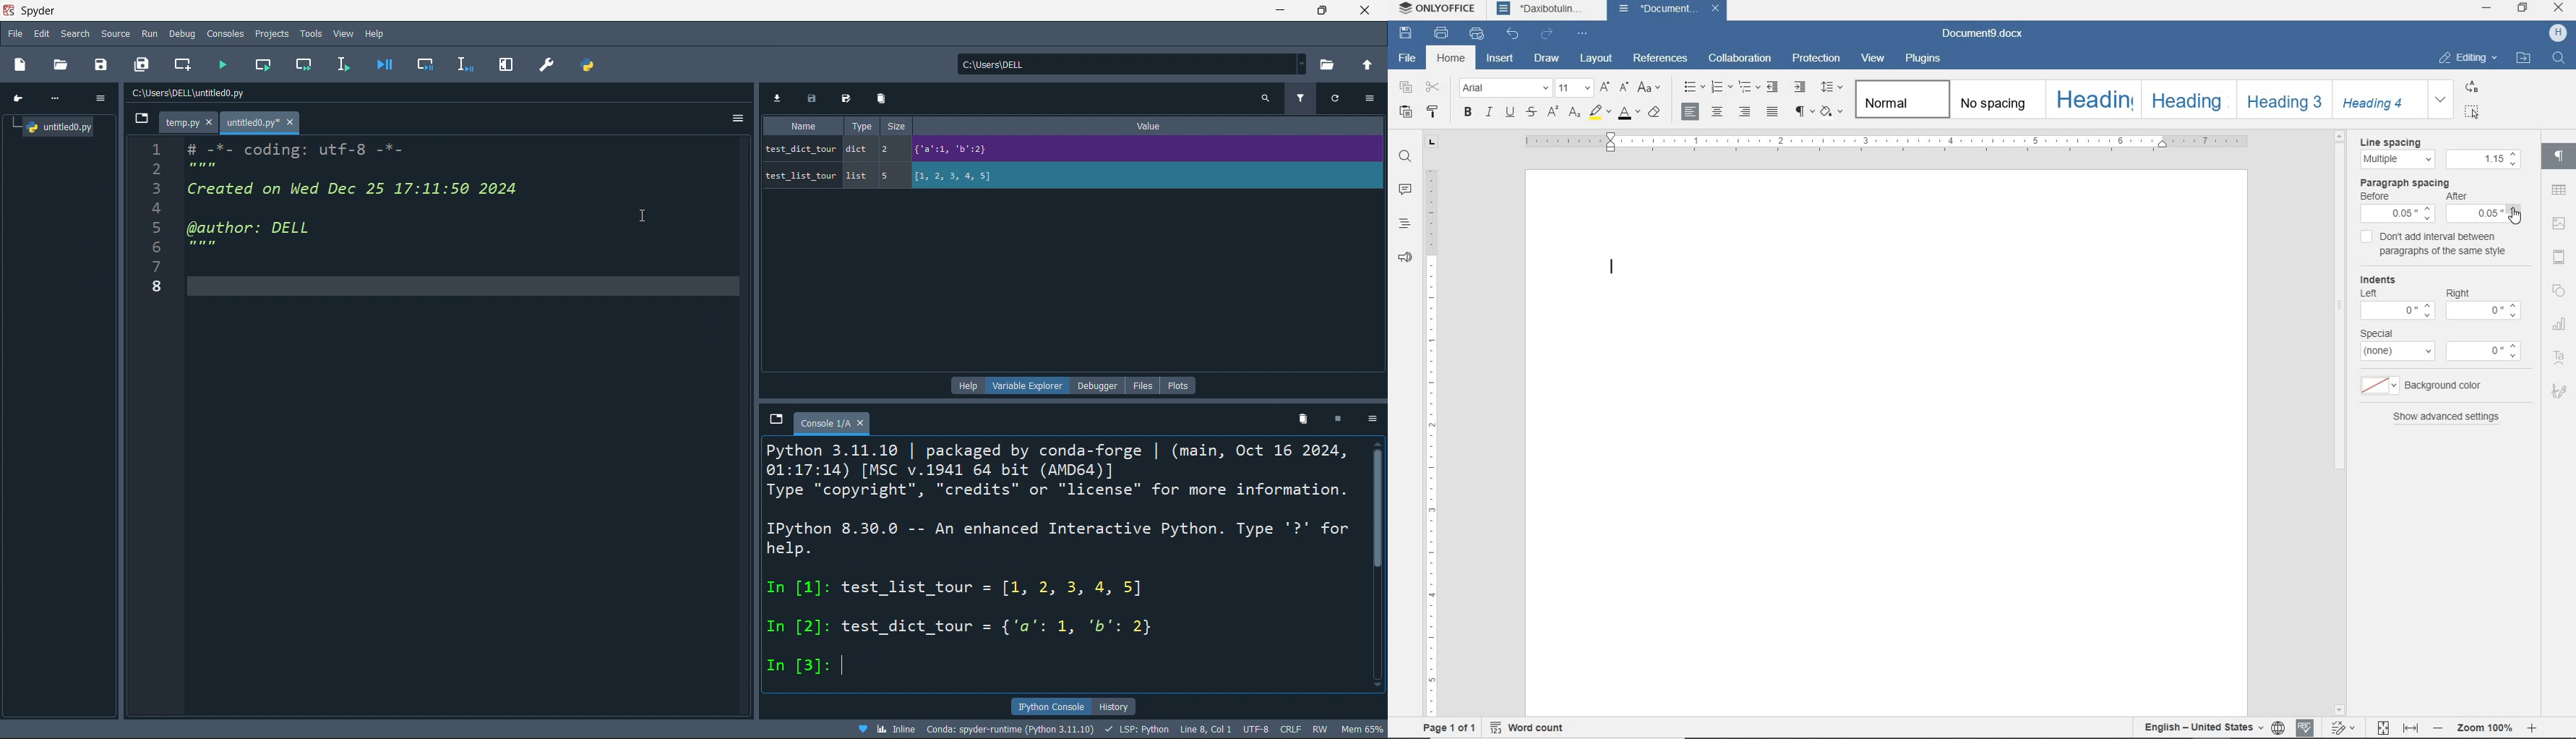  Describe the element at coordinates (1337, 99) in the screenshot. I see `refresh` at that location.